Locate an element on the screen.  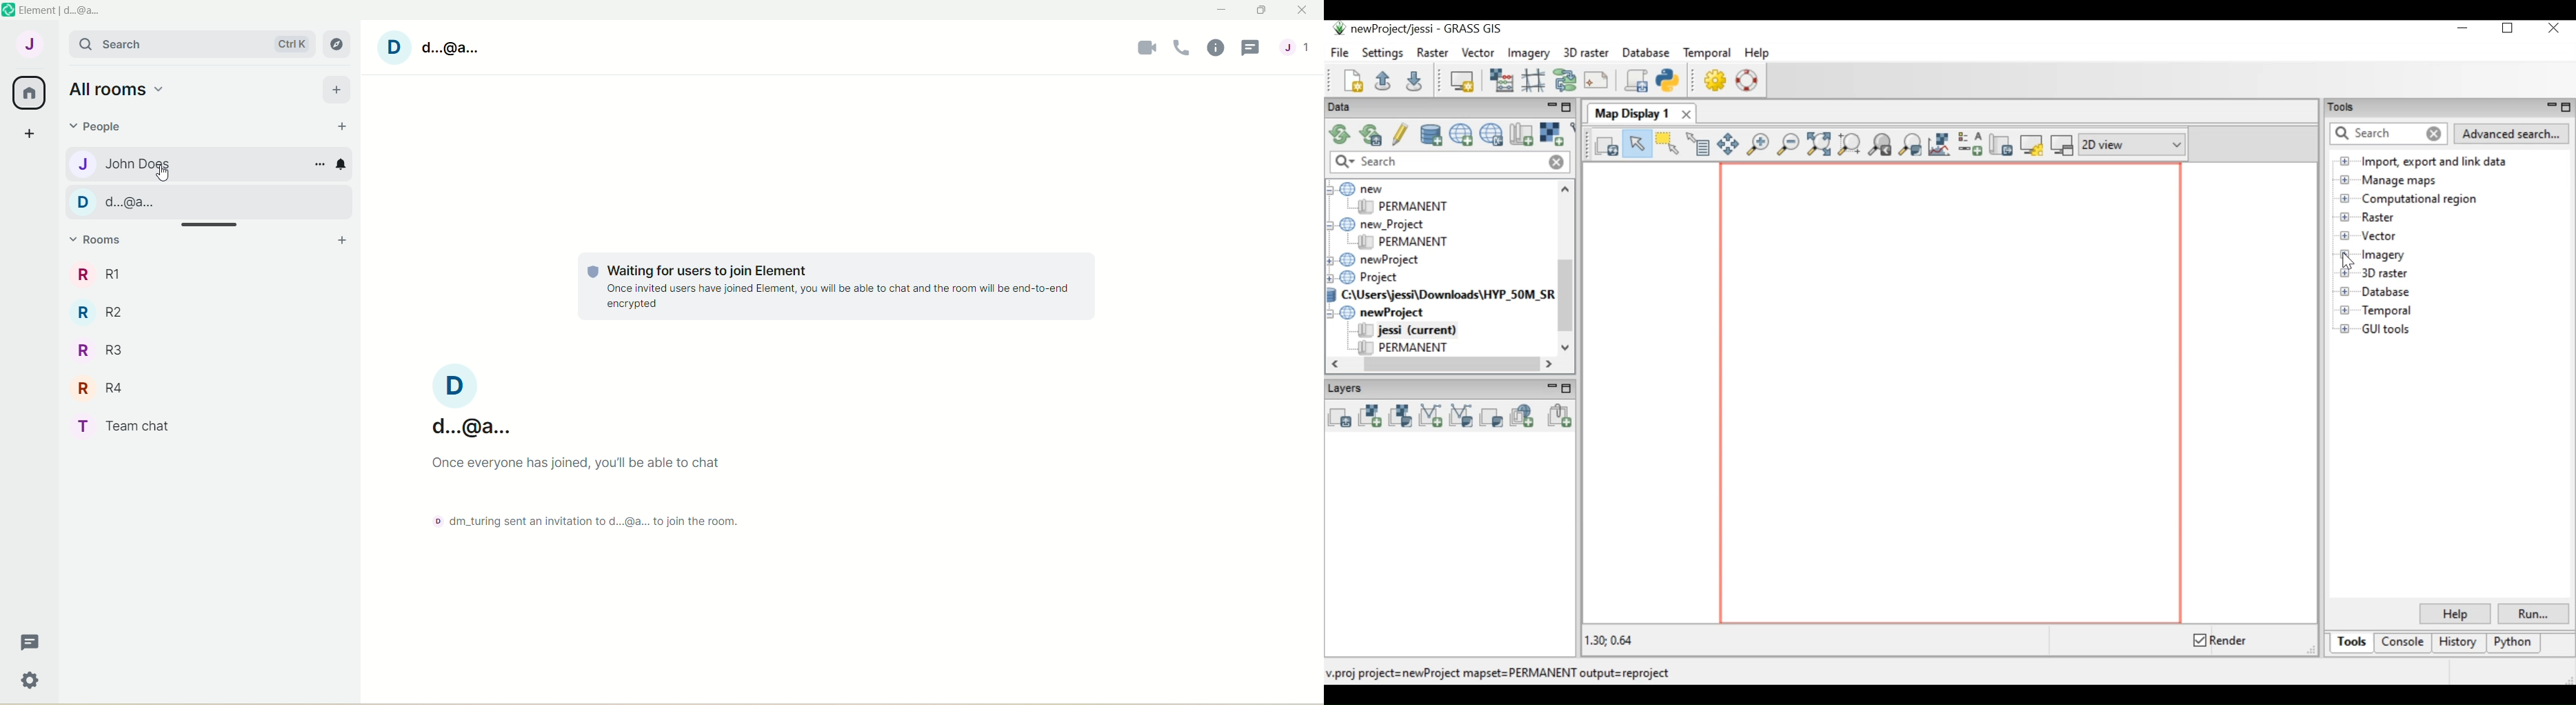
close is located at coordinates (1298, 12).